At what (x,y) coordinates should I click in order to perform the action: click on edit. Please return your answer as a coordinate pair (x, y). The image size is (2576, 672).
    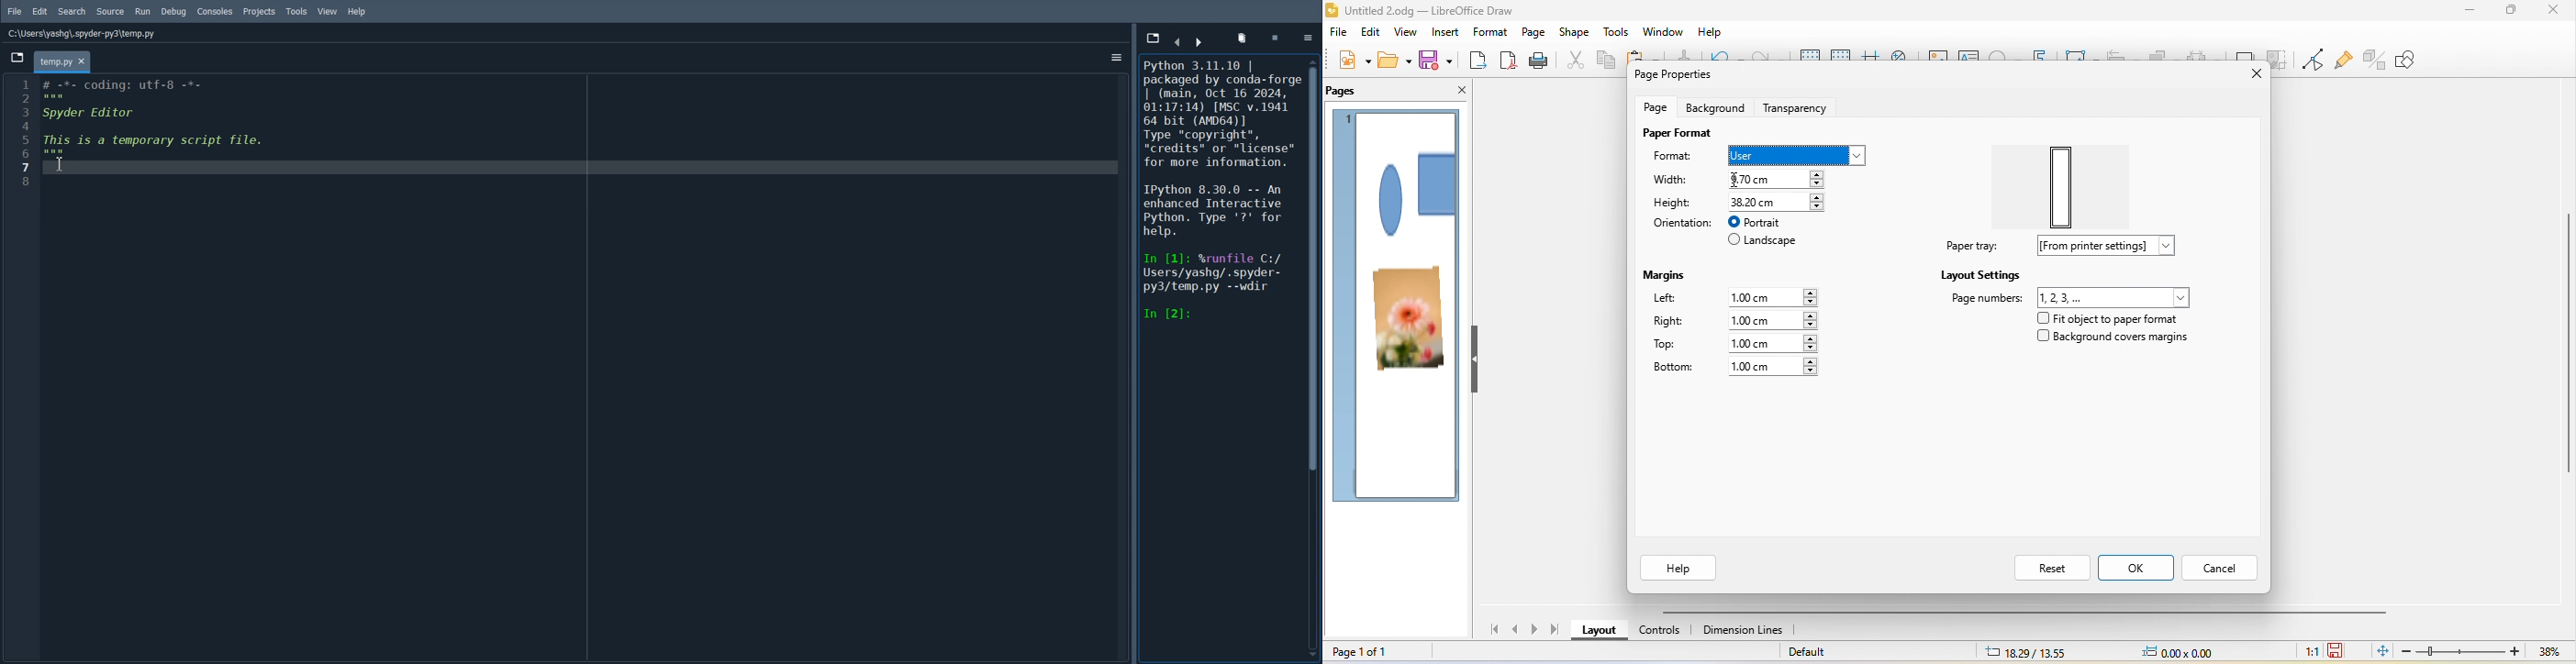
    Looking at the image, I should click on (1373, 34).